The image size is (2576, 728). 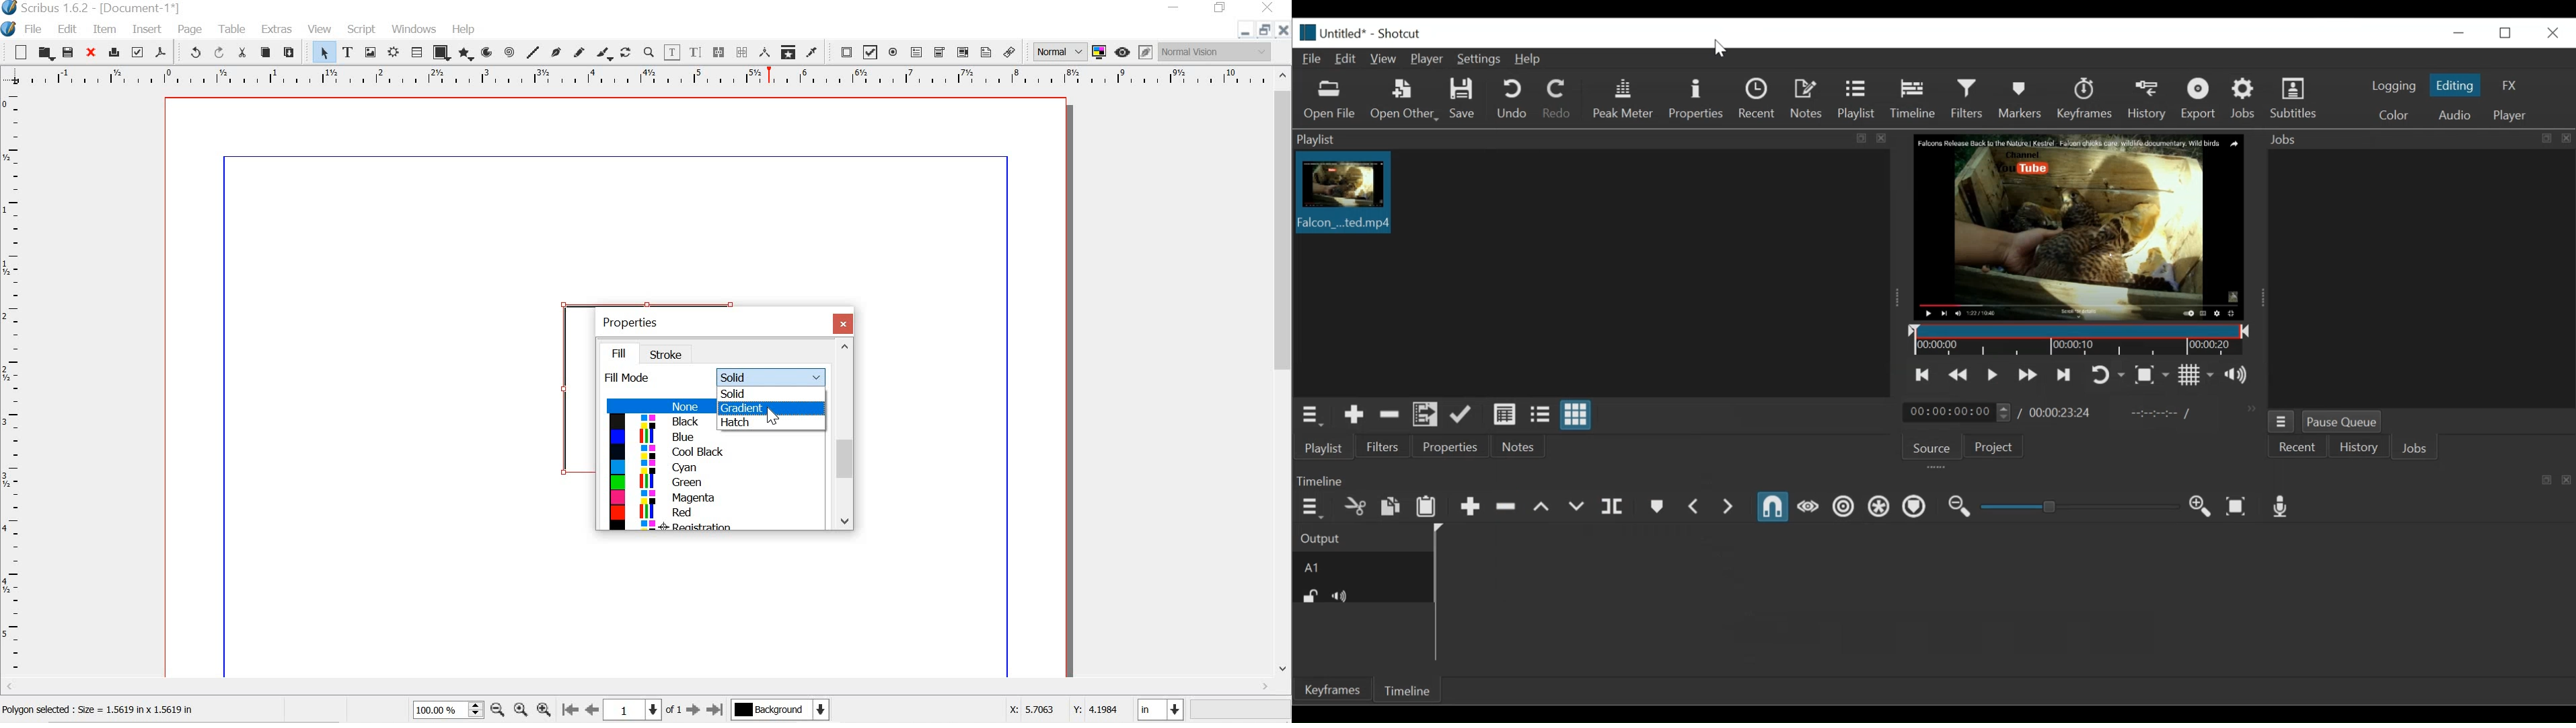 What do you see at coordinates (93, 53) in the screenshot?
I see `close` at bounding box center [93, 53].